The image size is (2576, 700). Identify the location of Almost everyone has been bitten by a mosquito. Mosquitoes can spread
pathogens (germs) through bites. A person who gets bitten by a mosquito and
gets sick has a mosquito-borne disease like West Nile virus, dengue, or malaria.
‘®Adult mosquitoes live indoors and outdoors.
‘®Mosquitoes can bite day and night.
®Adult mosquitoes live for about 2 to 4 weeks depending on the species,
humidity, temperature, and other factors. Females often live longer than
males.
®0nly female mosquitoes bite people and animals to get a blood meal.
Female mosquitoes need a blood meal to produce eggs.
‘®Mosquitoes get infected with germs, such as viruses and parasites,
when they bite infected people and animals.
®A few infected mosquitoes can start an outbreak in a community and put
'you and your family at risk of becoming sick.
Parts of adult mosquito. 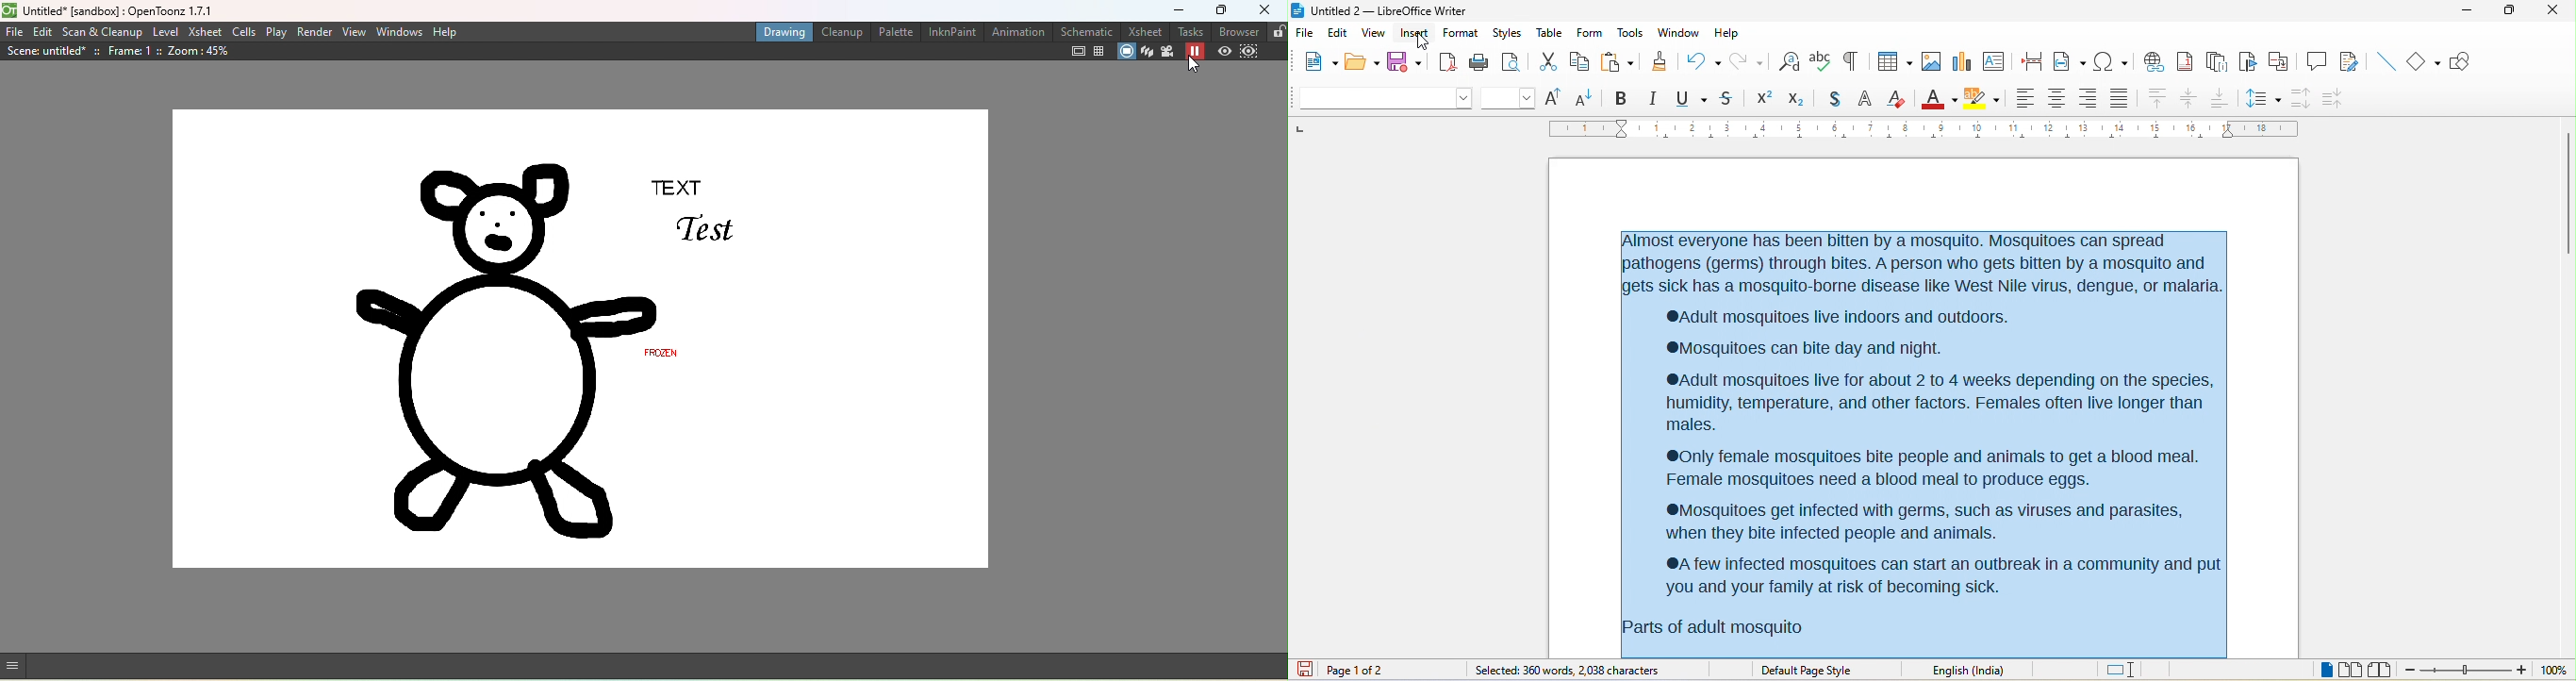
(1921, 431).